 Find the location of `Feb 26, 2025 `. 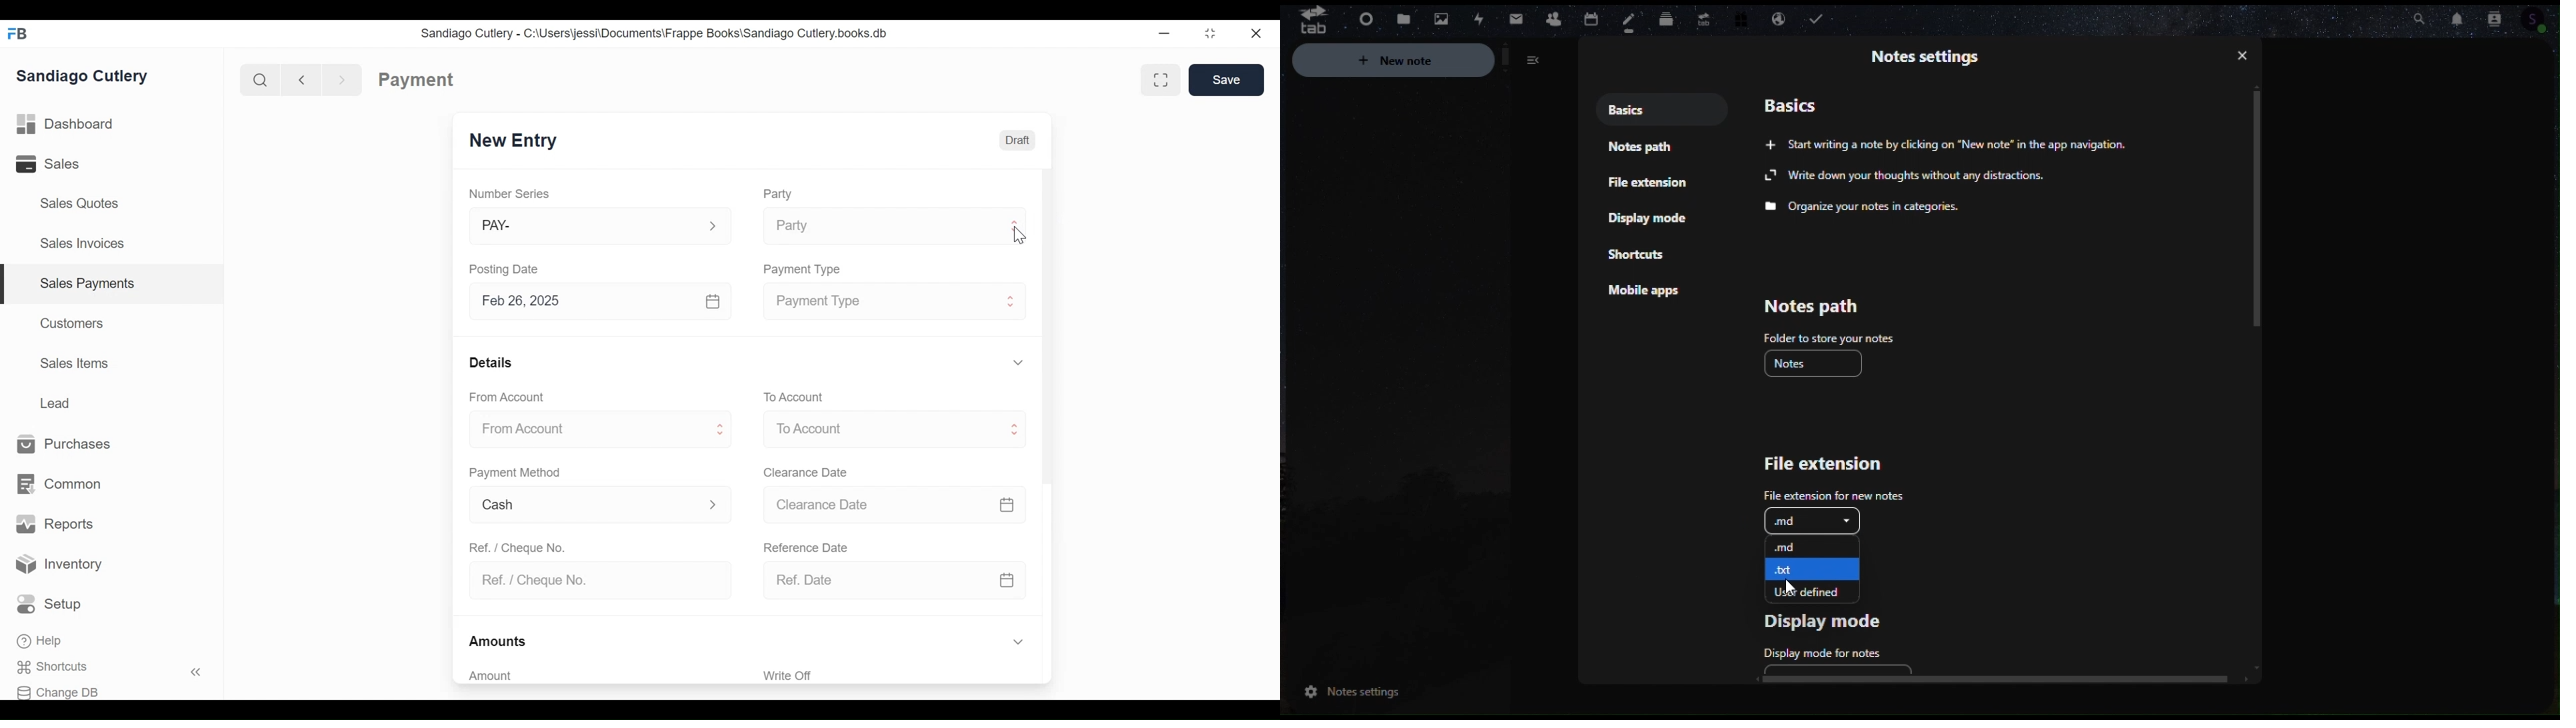

Feb 26, 2025  is located at coordinates (584, 301).